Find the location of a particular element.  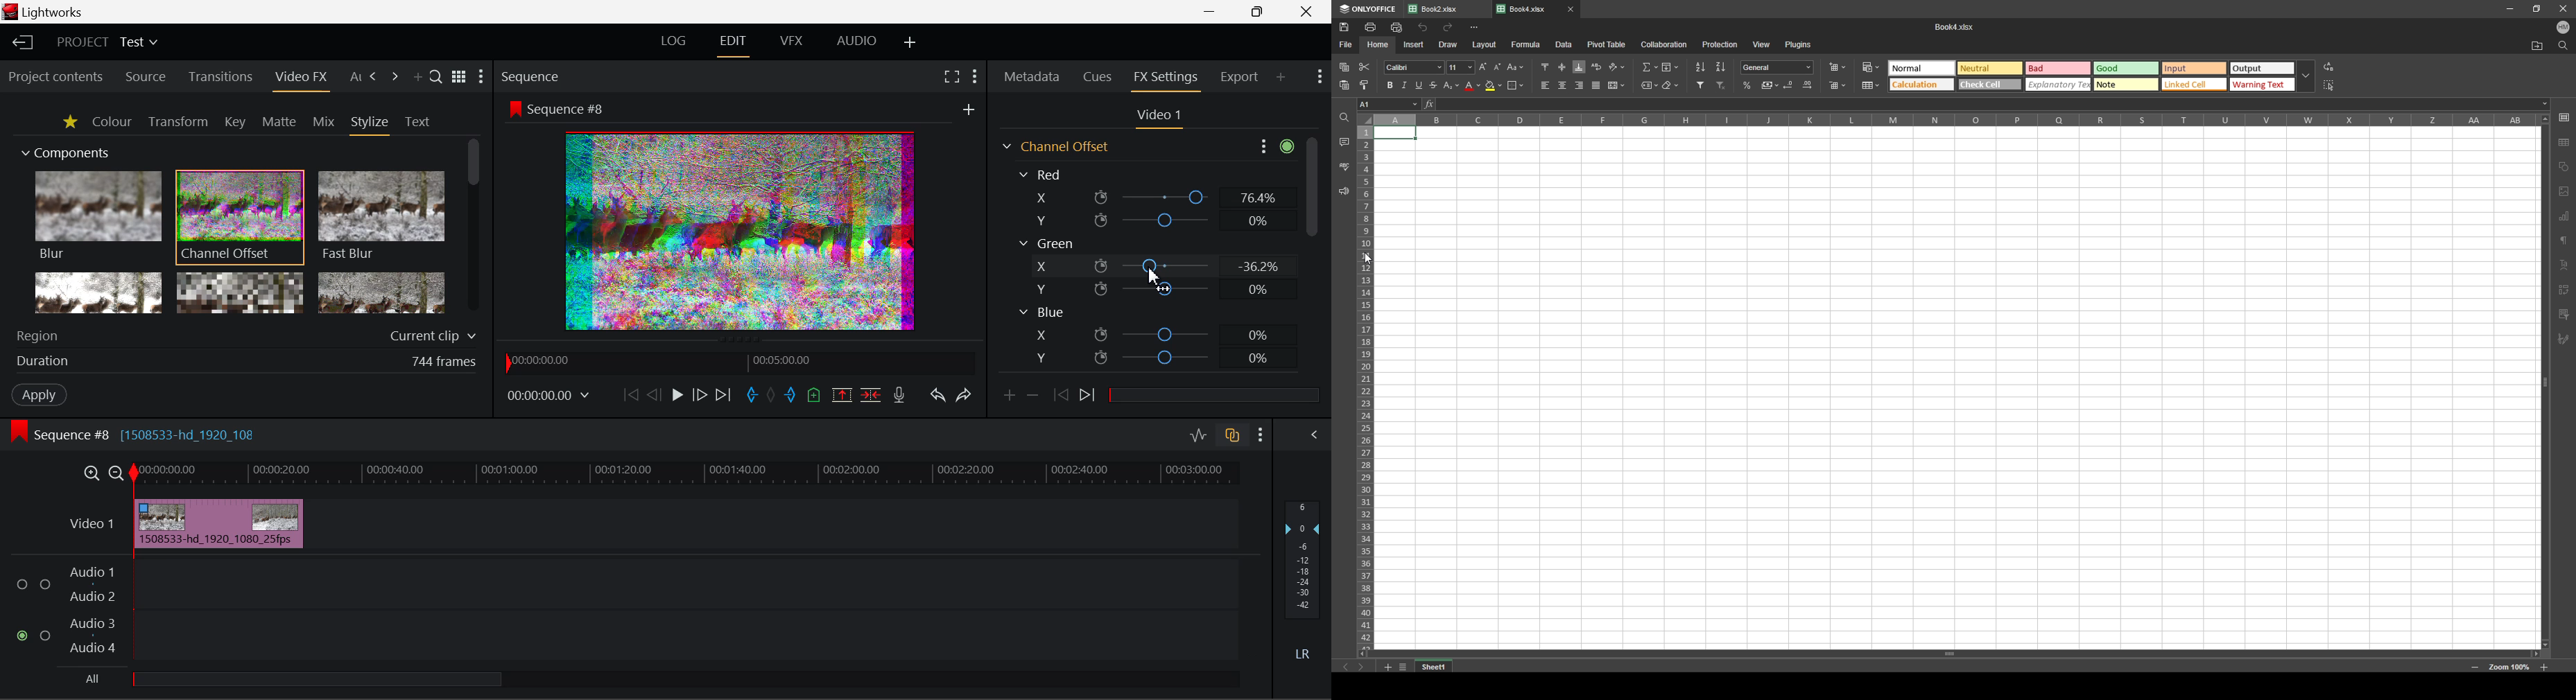

print file is located at coordinates (1371, 27).